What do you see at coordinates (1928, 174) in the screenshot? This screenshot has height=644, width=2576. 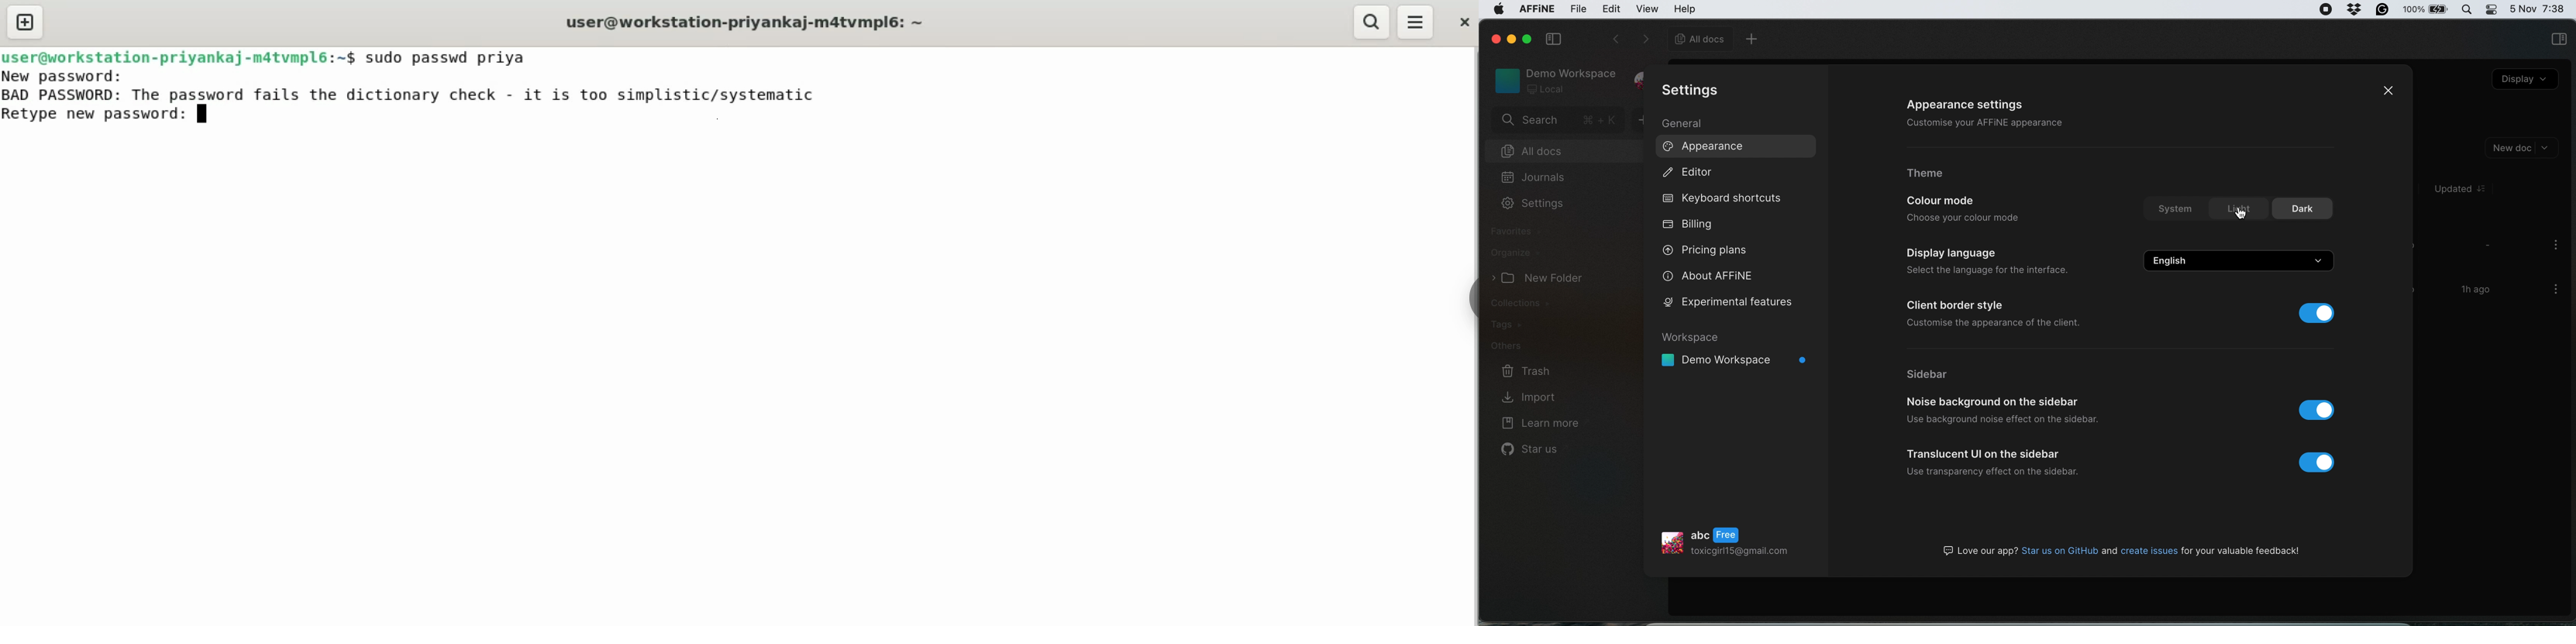 I see `theme` at bounding box center [1928, 174].